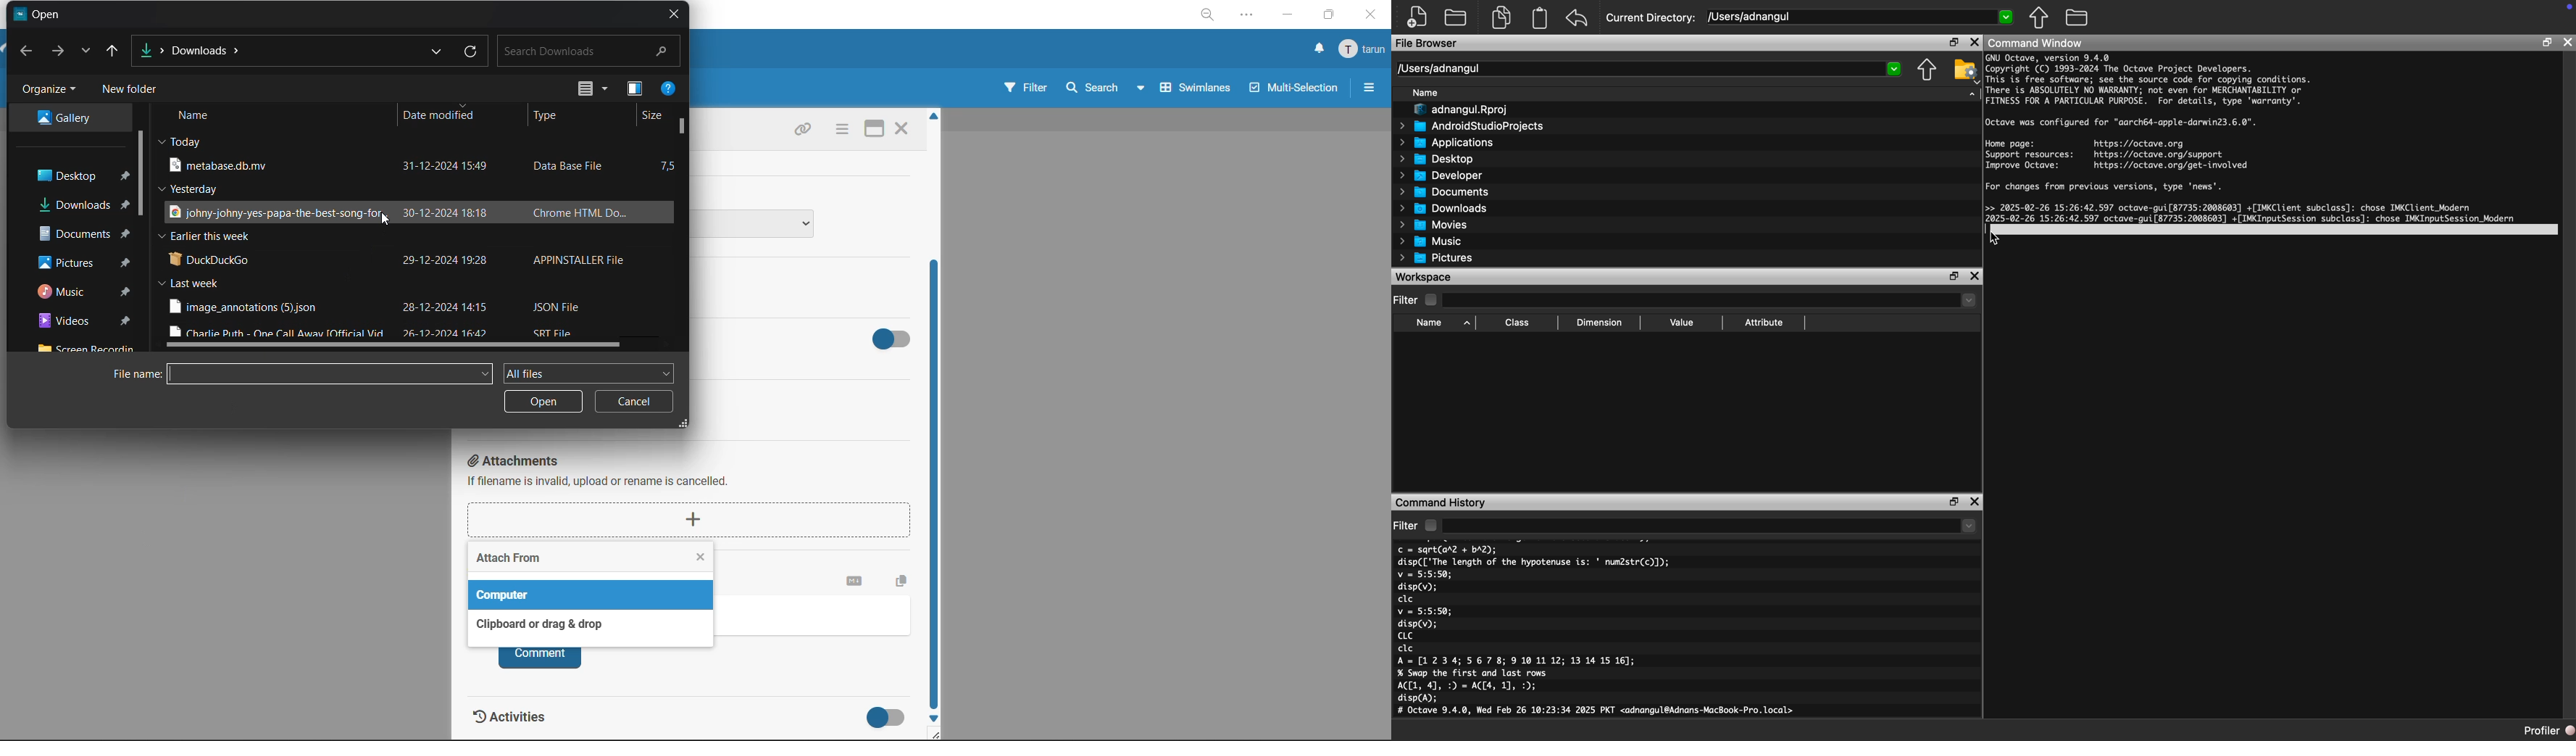 Image resolution: width=2576 pixels, height=756 pixels. I want to click on Applications, so click(1444, 143).